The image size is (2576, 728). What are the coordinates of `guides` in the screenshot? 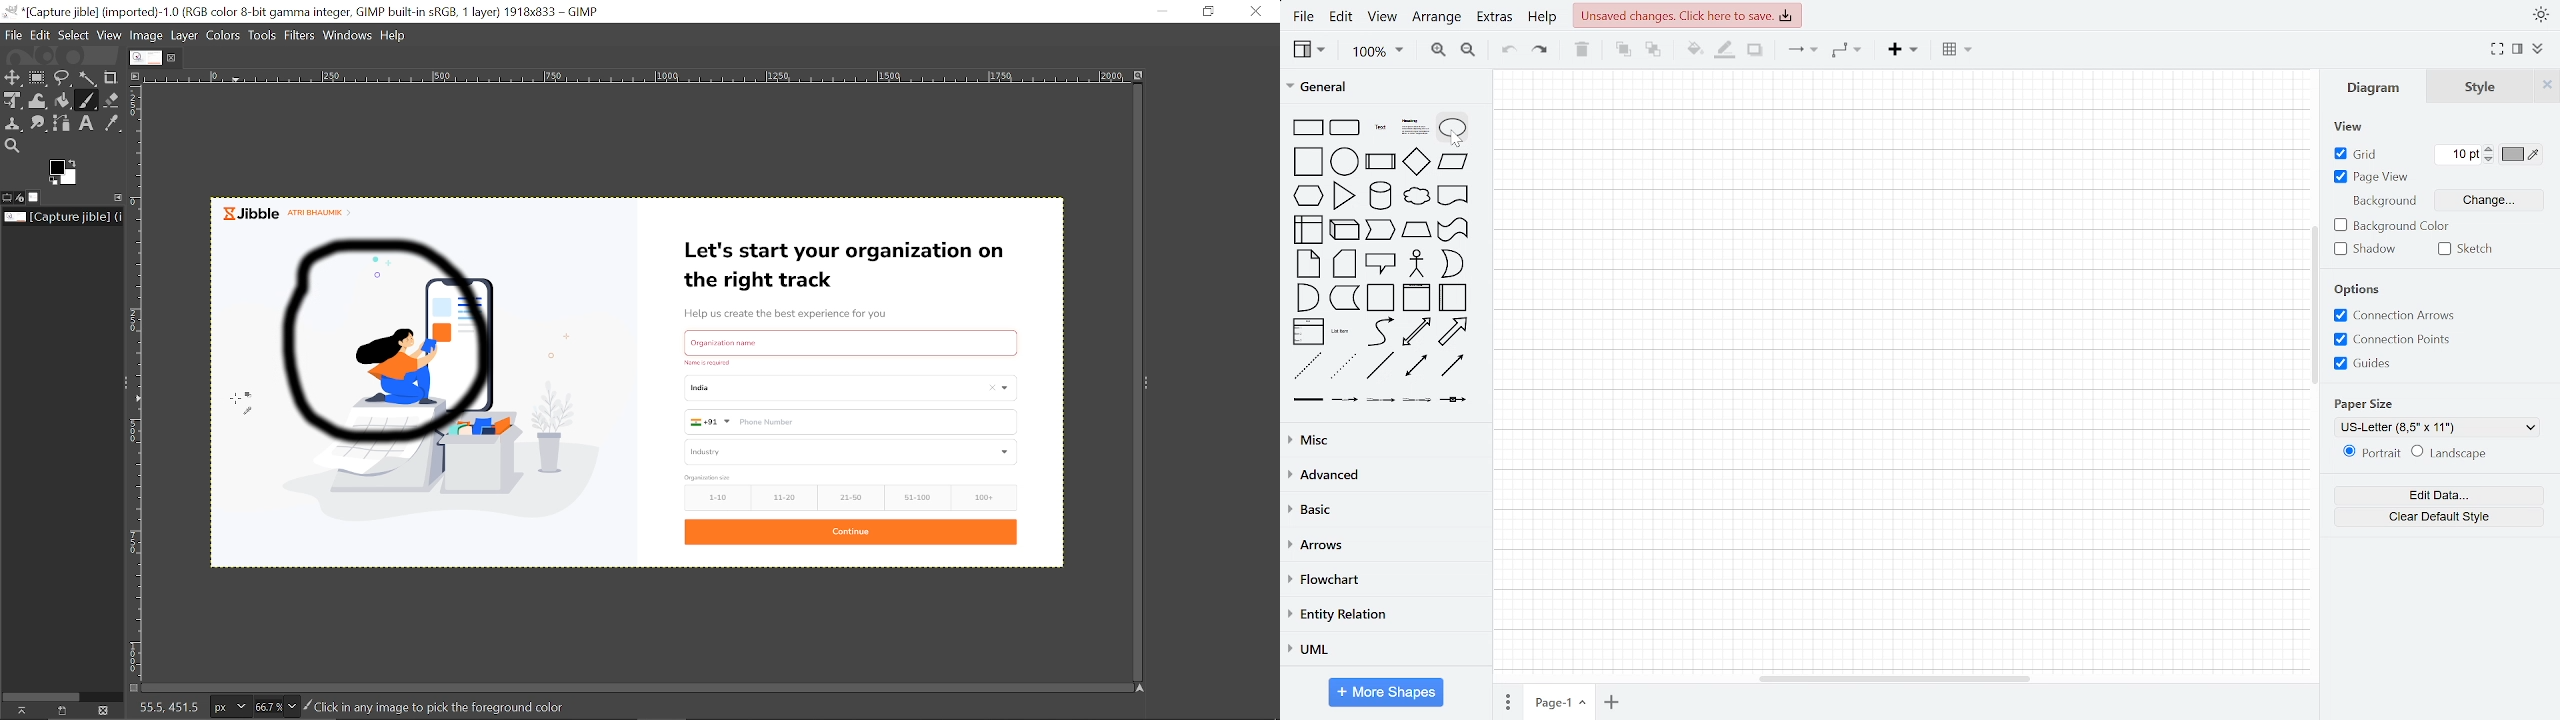 It's located at (2365, 365).